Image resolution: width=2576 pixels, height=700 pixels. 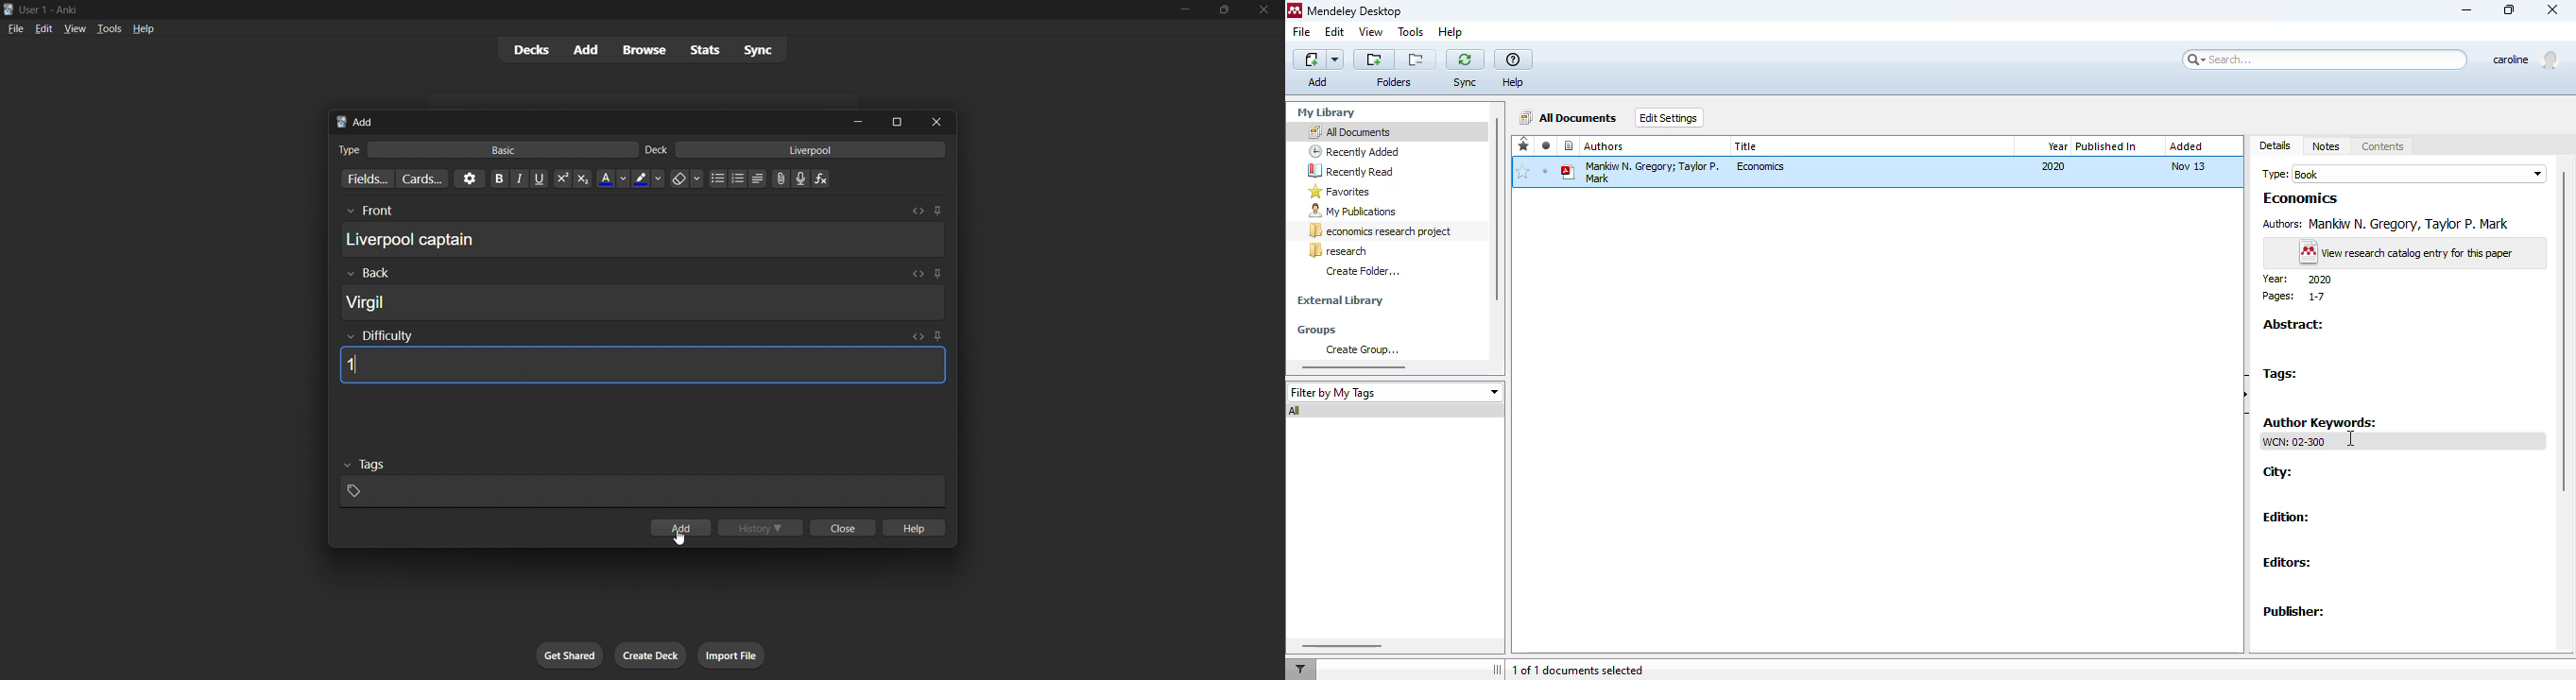 I want to click on 1 of 1 documents selected, so click(x=1579, y=671).